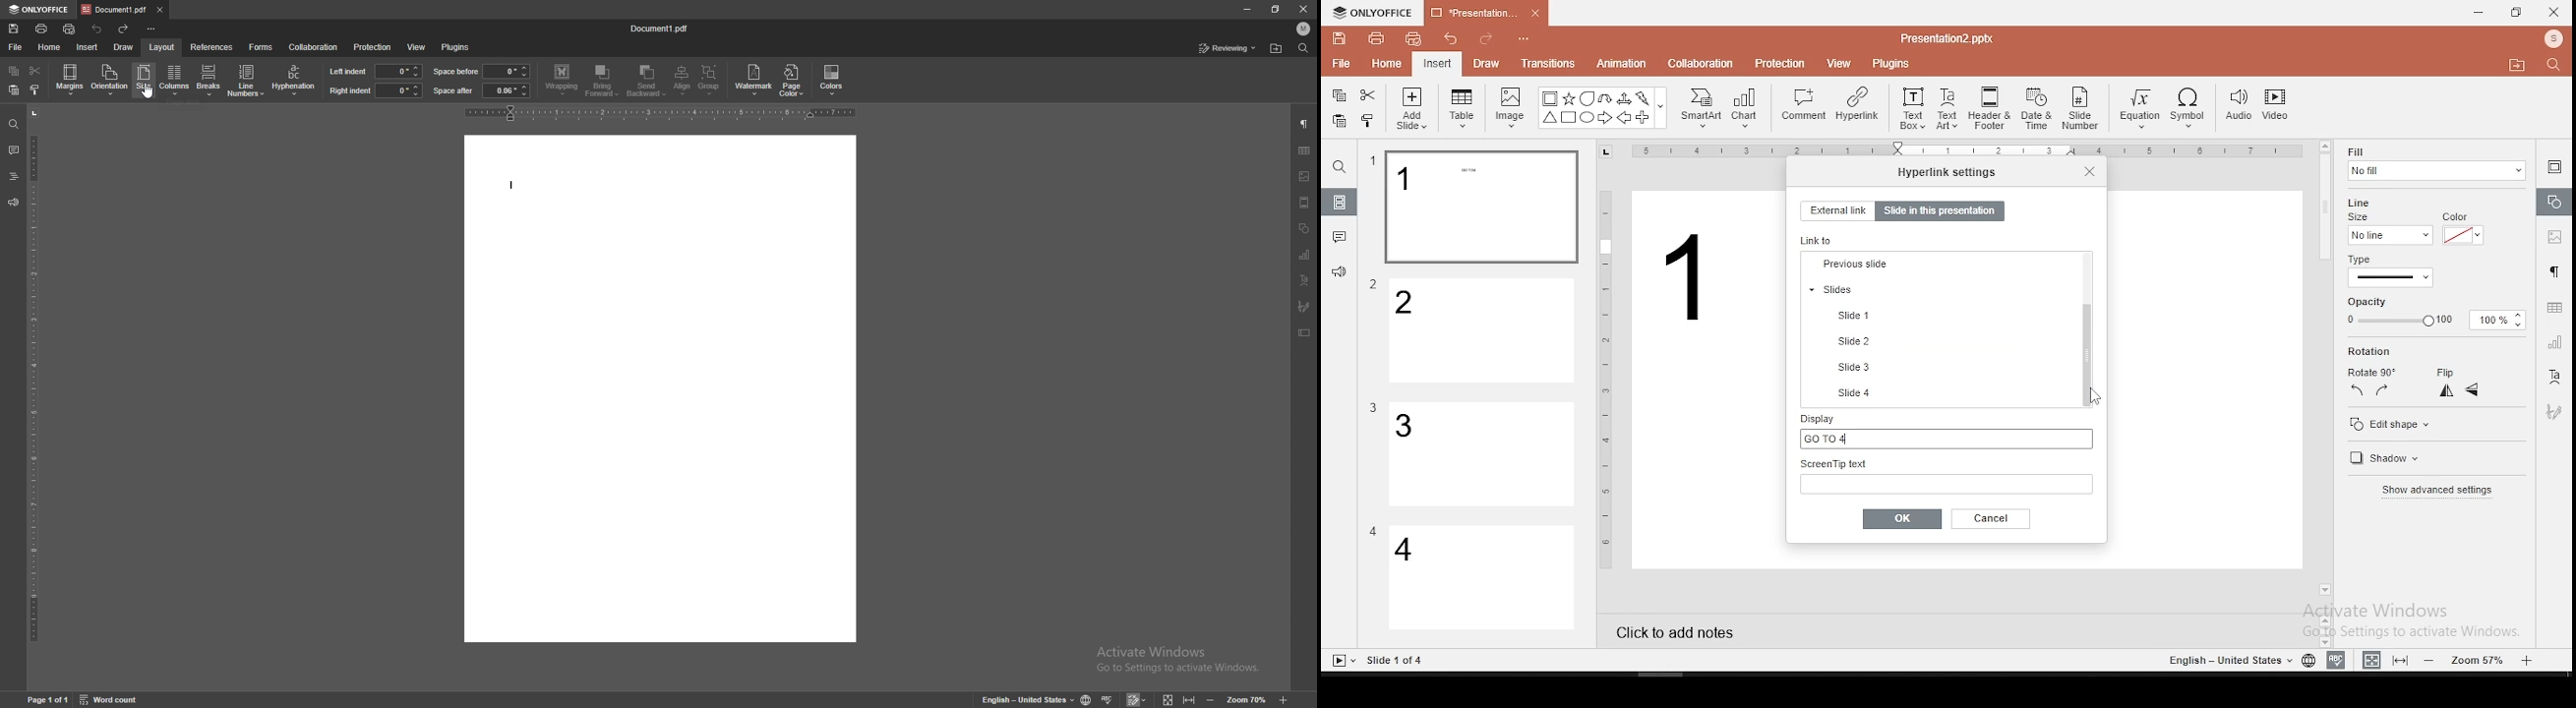 The height and width of the screenshot is (728, 2576). What do you see at coordinates (2555, 39) in the screenshot?
I see `Profile` at bounding box center [2555, 39].